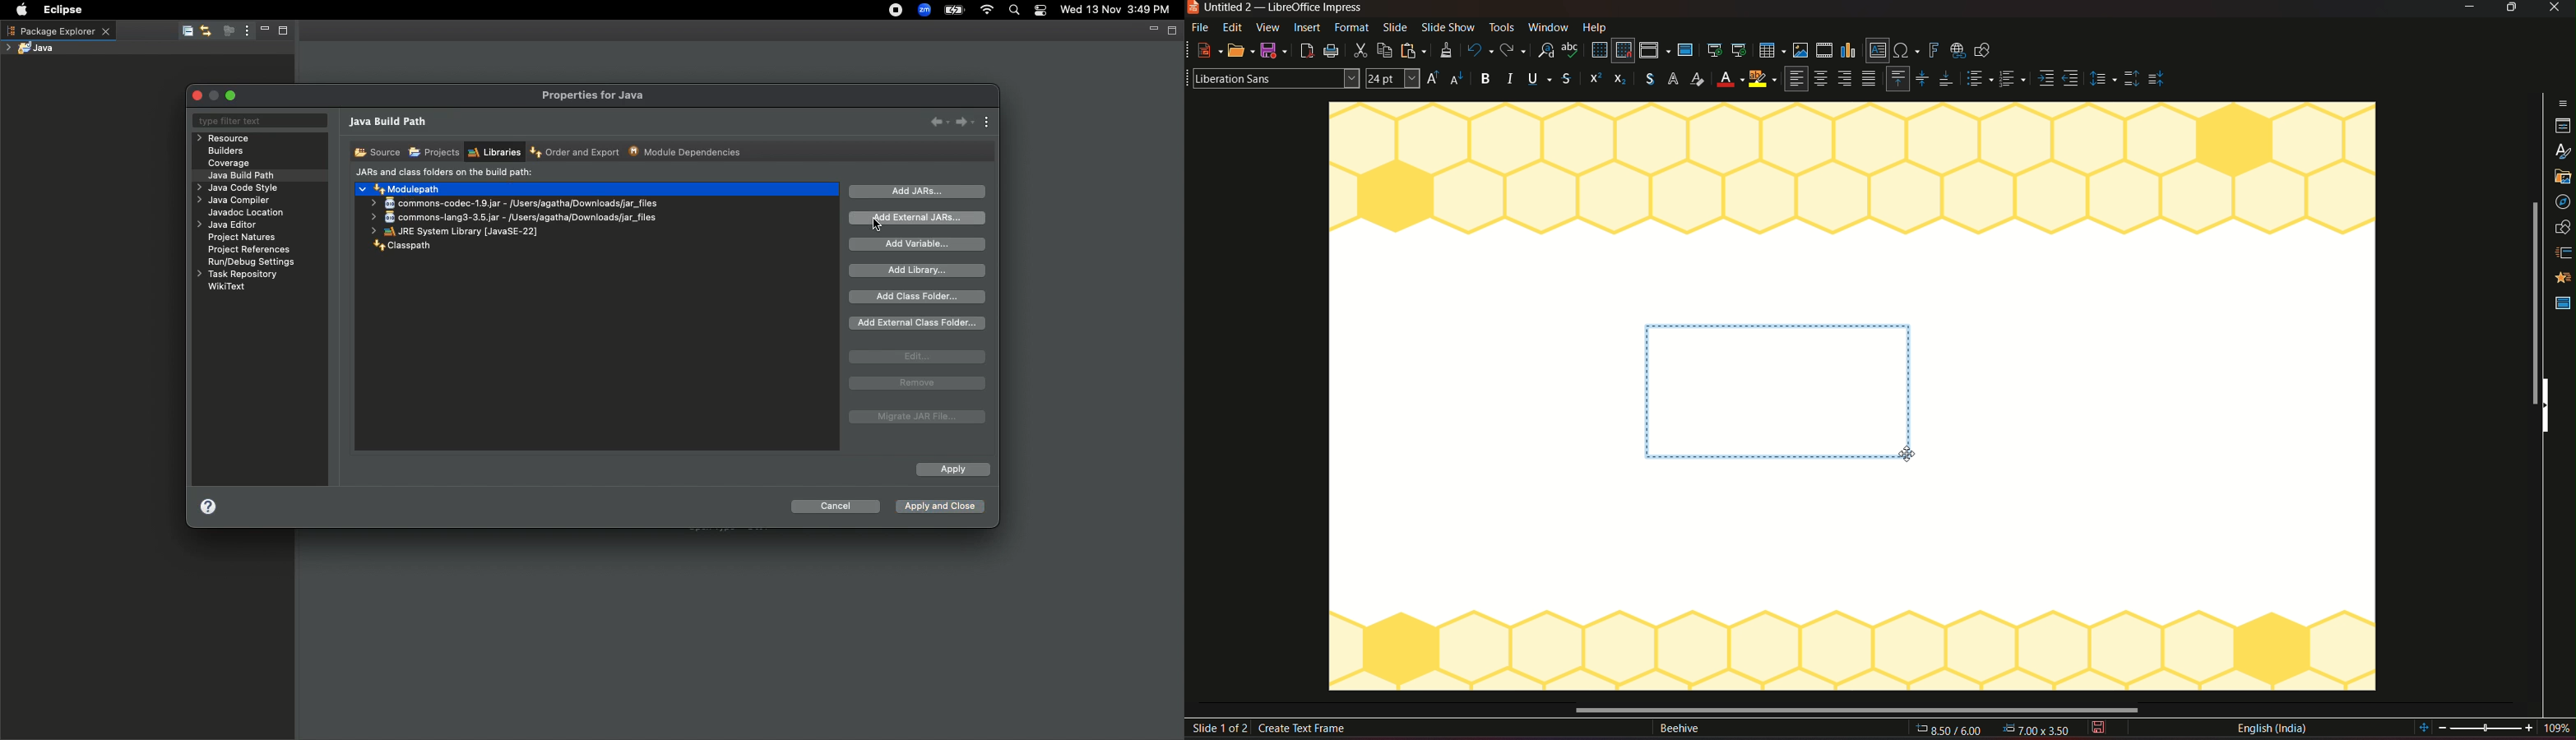 The width and height of the screenshot is (2576, 756). I want to click on Align top, so click(1897, 78).